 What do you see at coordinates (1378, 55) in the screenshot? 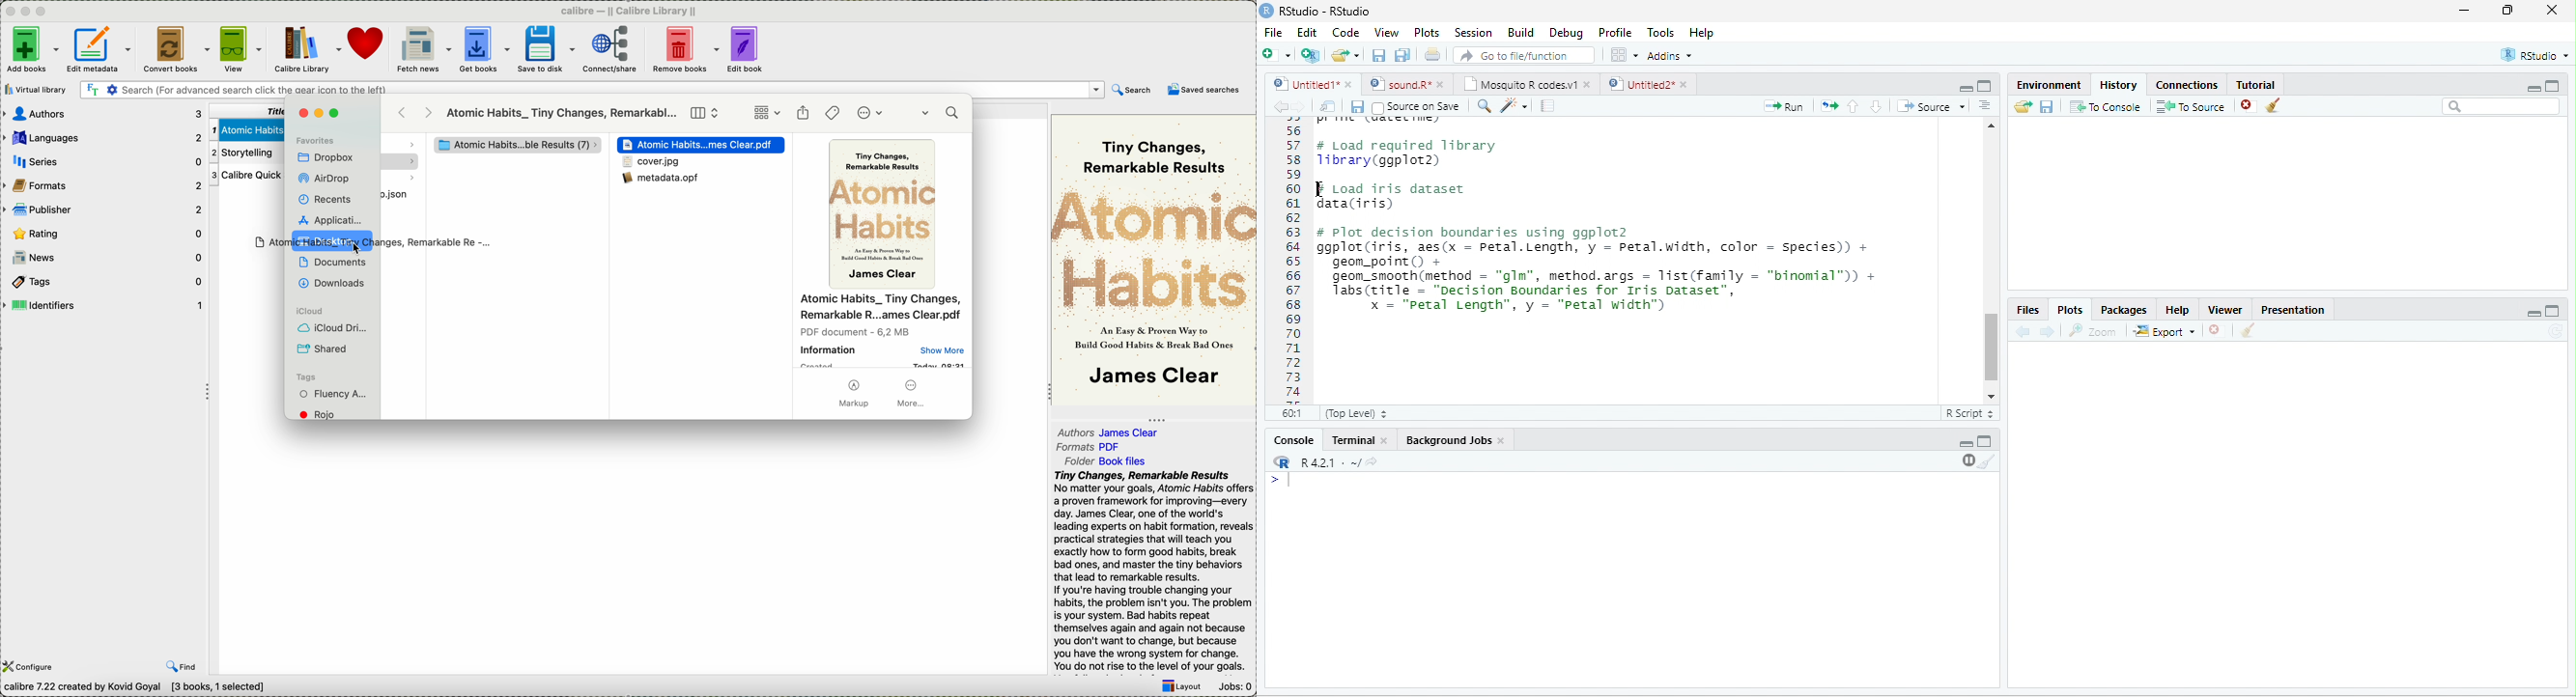
I see `save` at bounding box center [1378, 55].